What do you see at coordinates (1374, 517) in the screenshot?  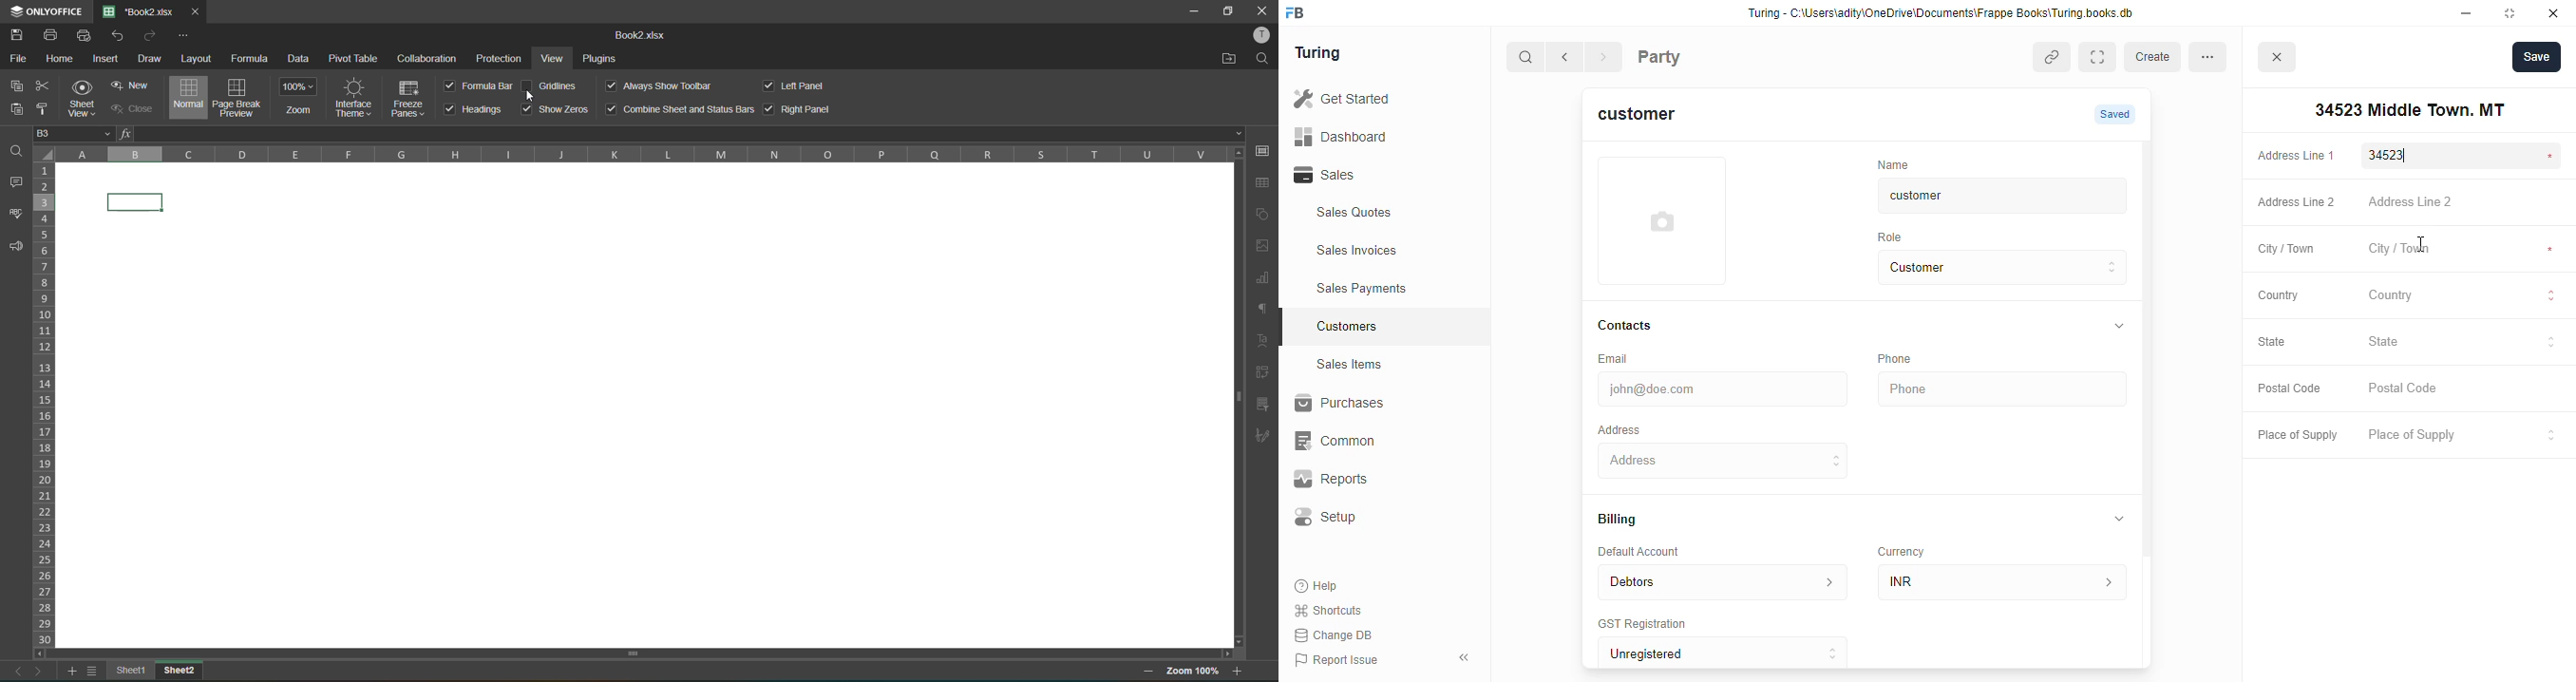 I see `Setup` at bounding box center [1374, 517].